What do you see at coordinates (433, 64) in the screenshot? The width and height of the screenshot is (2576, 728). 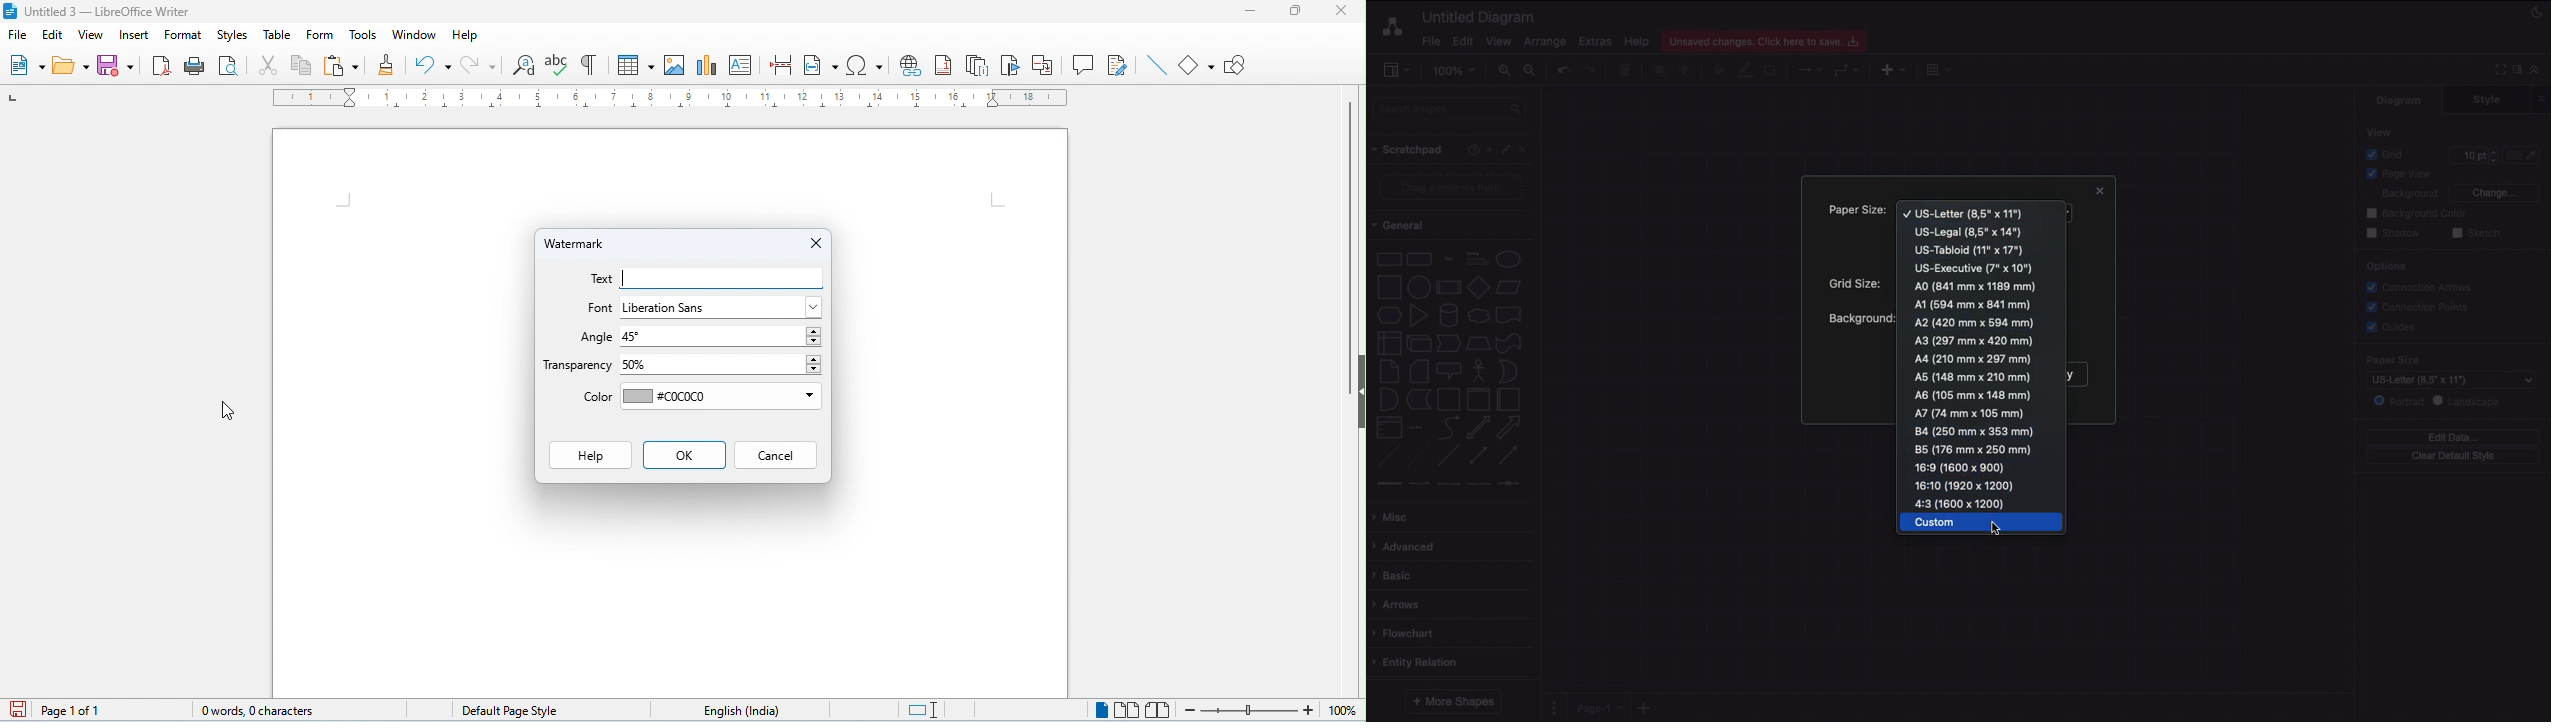 I see `undo` at bounding box center [433, 64].